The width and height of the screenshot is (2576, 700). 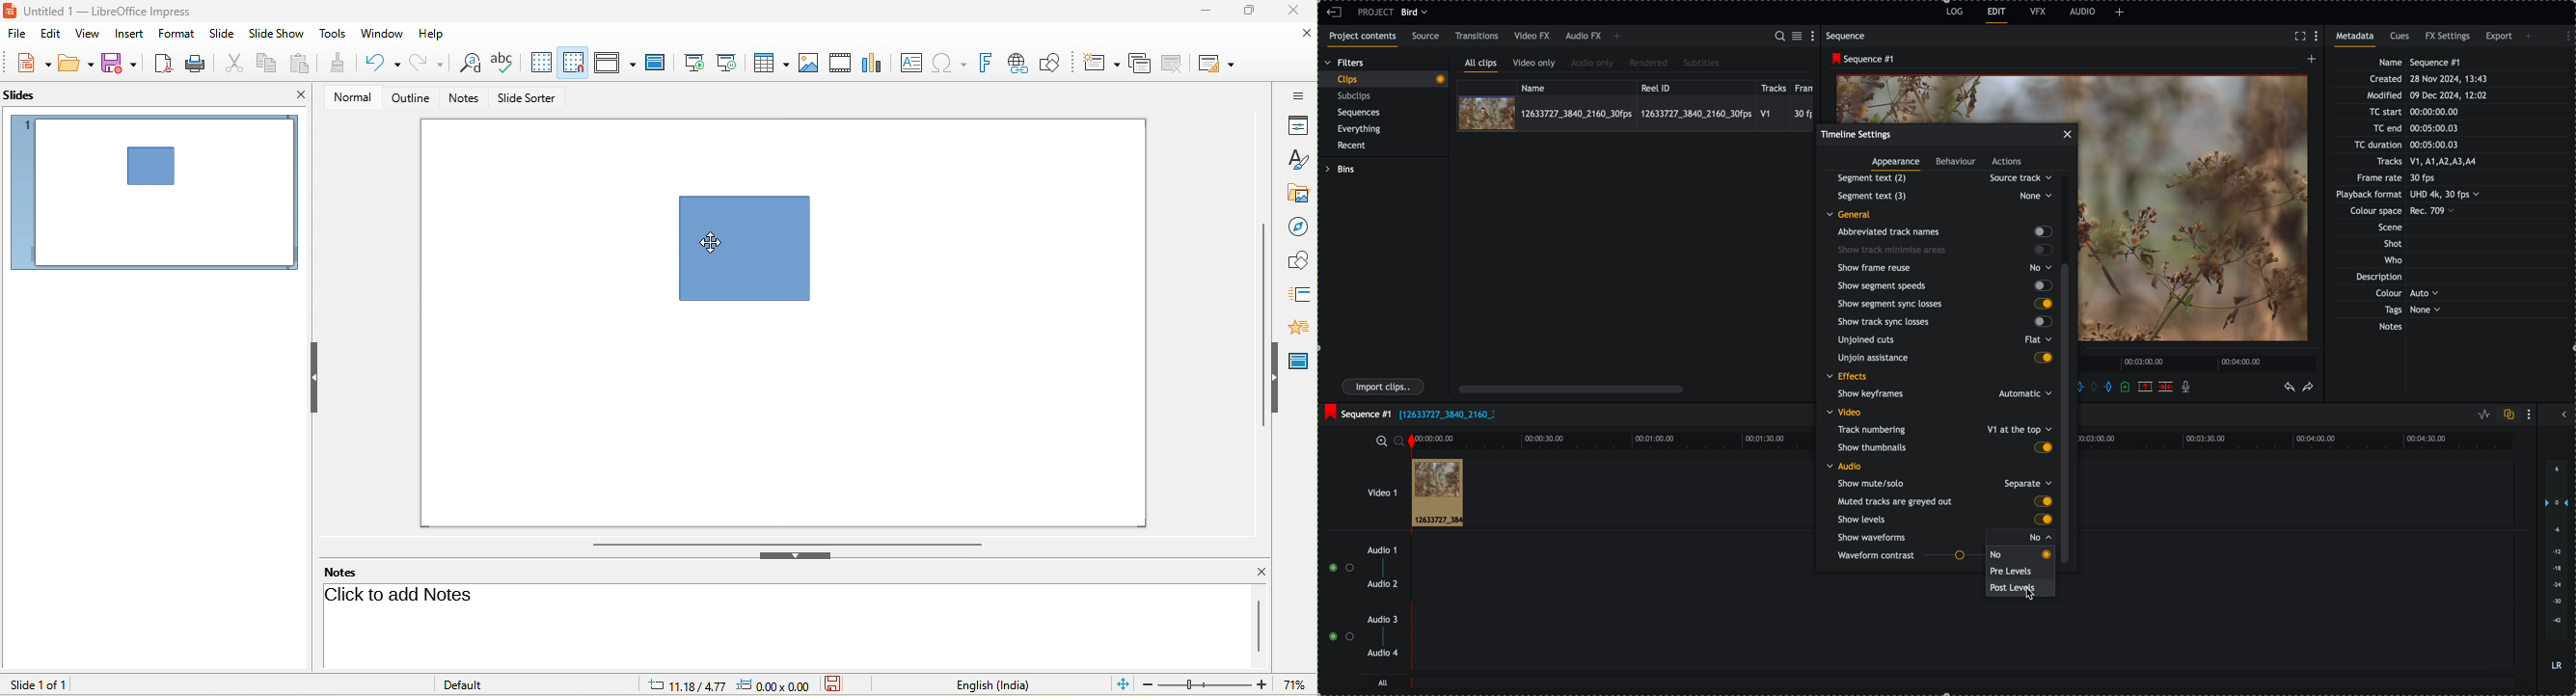 What do you see at coordinates (1962, 642) in the screenshot?
I see `track audio` at bounding box center [1962, 642].